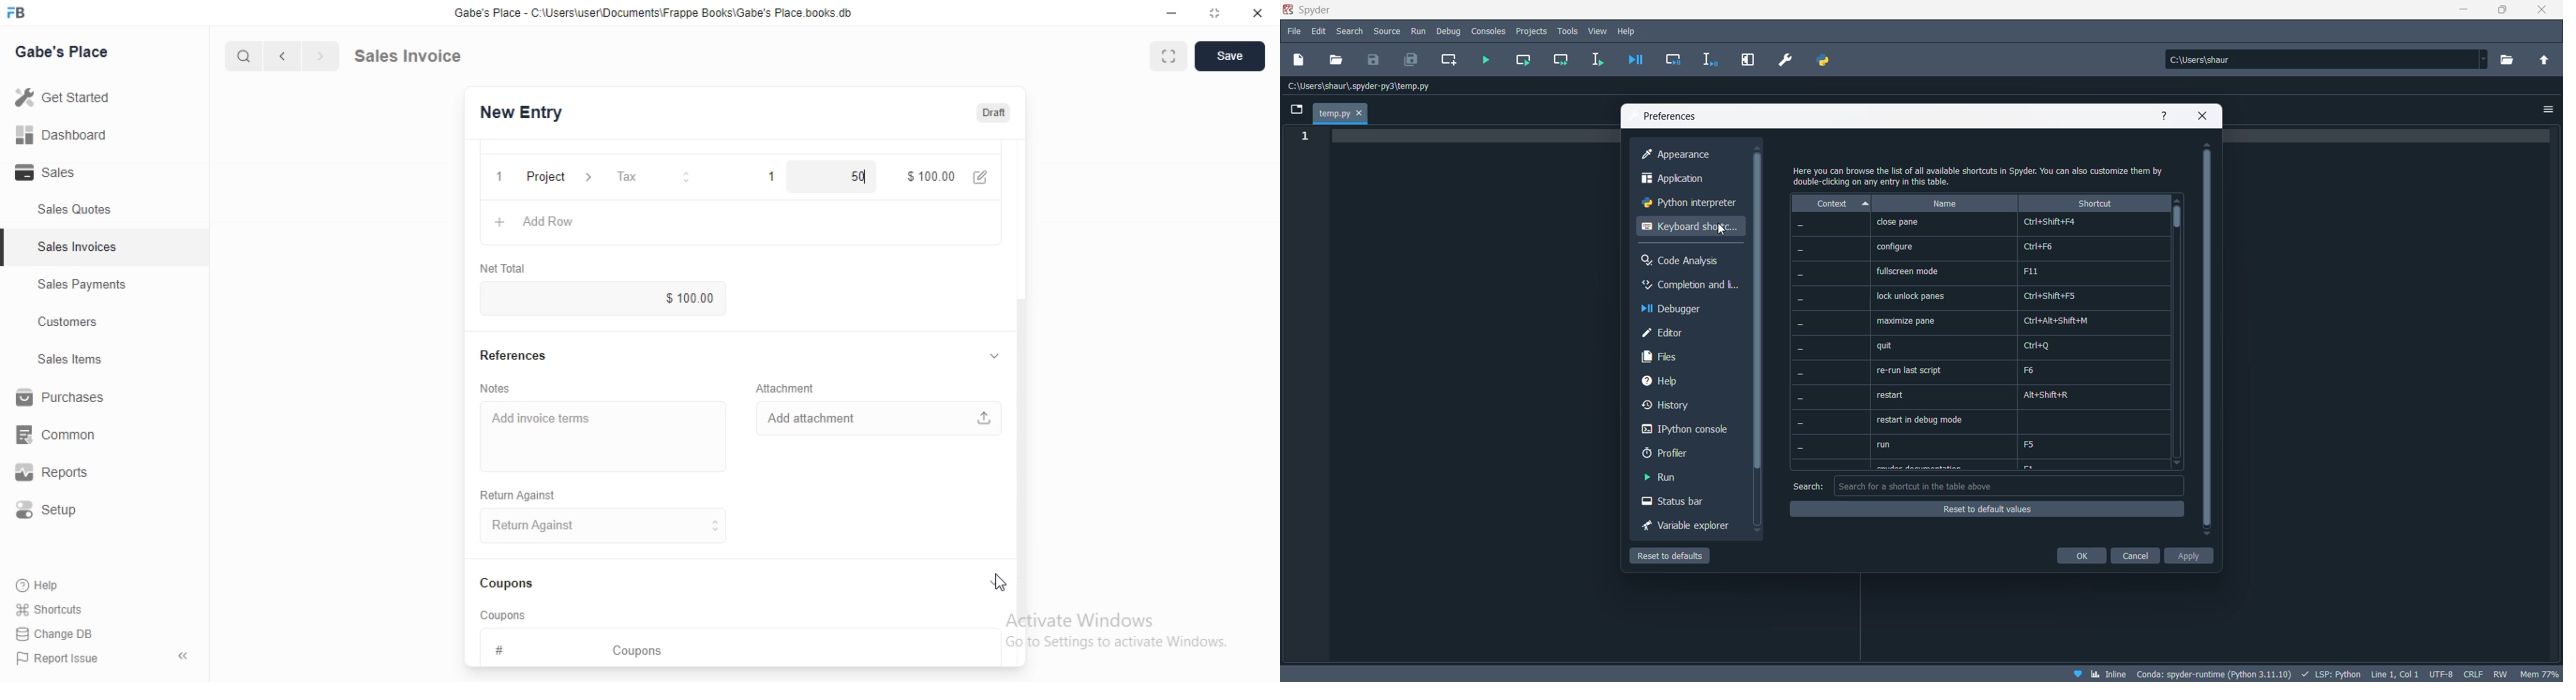 The height and width of the screenshot is (700, 2576). What do you see at coordinates (1755, 532) in the screenshot?
I see `move down` at bounding box center [1755, 532].